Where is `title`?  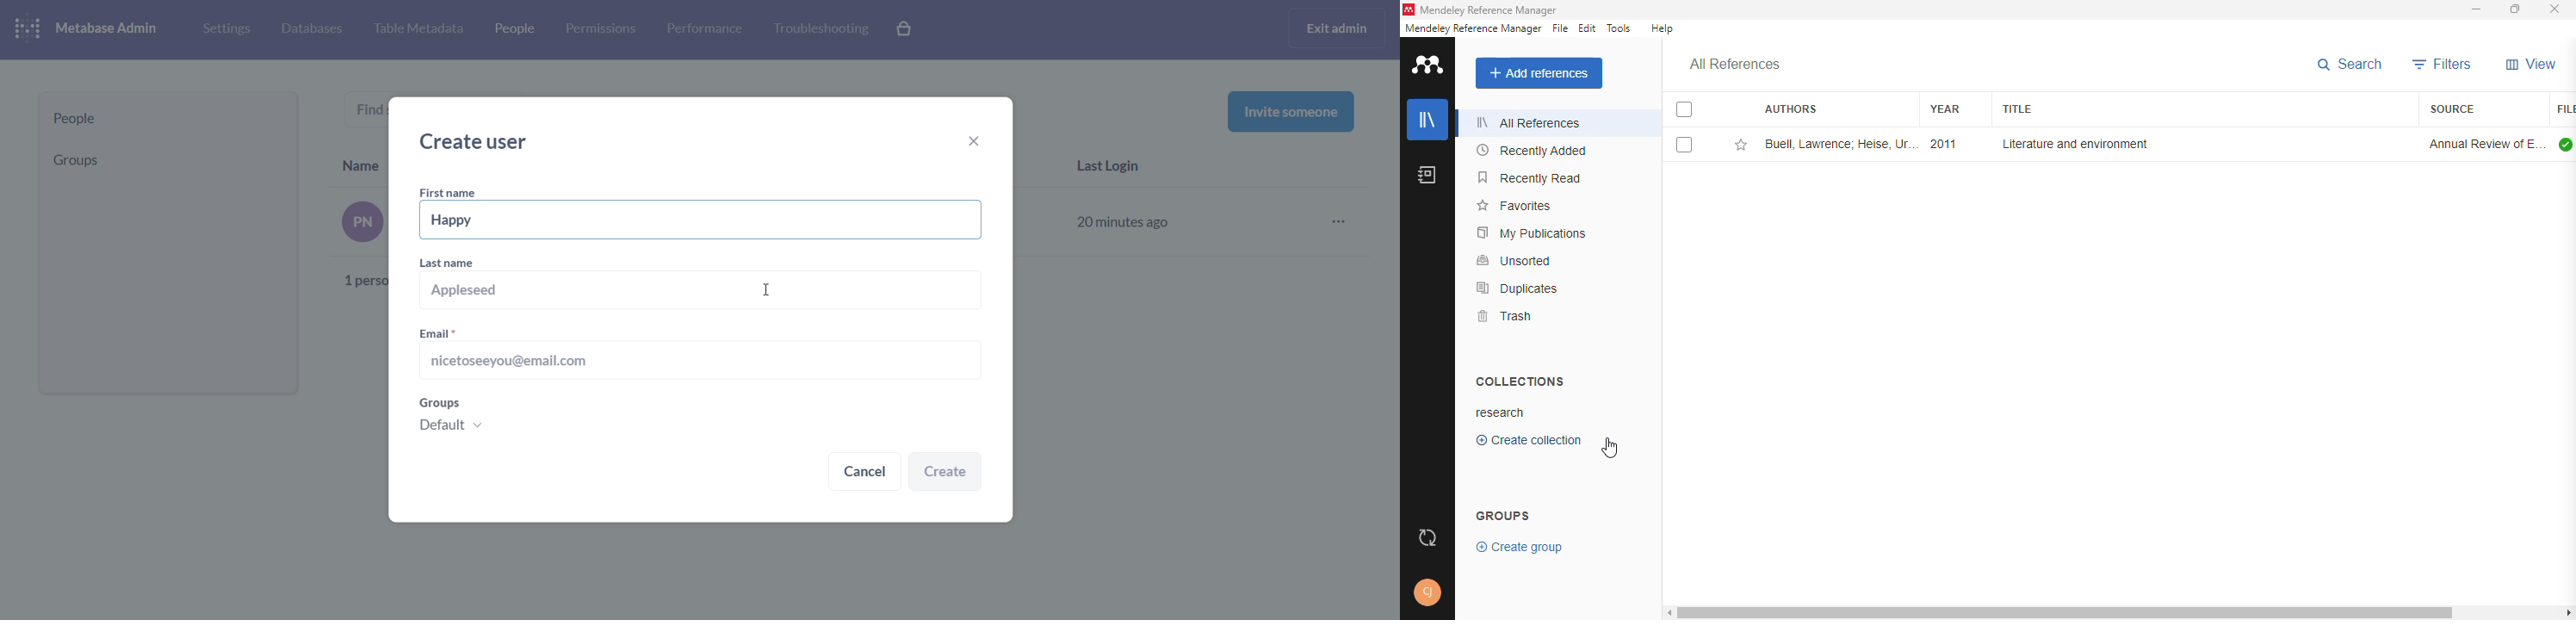 title is located at coordinates (2016, 109).